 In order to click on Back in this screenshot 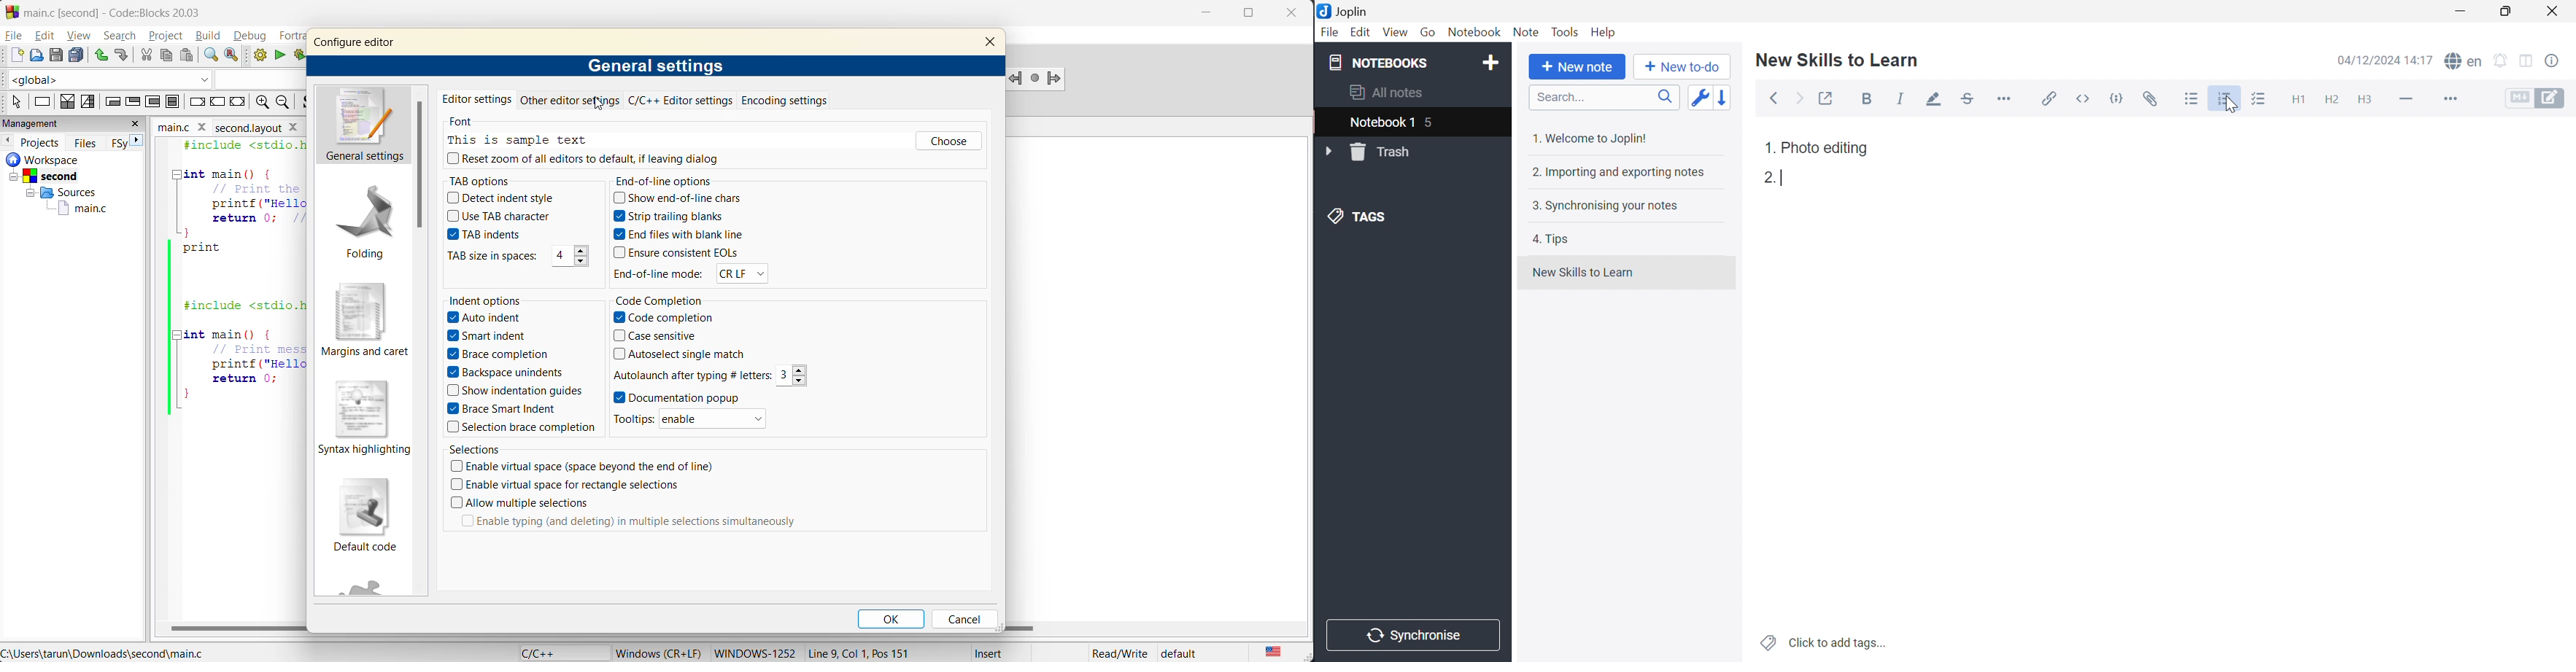, I will do `click(1774, 99)`.